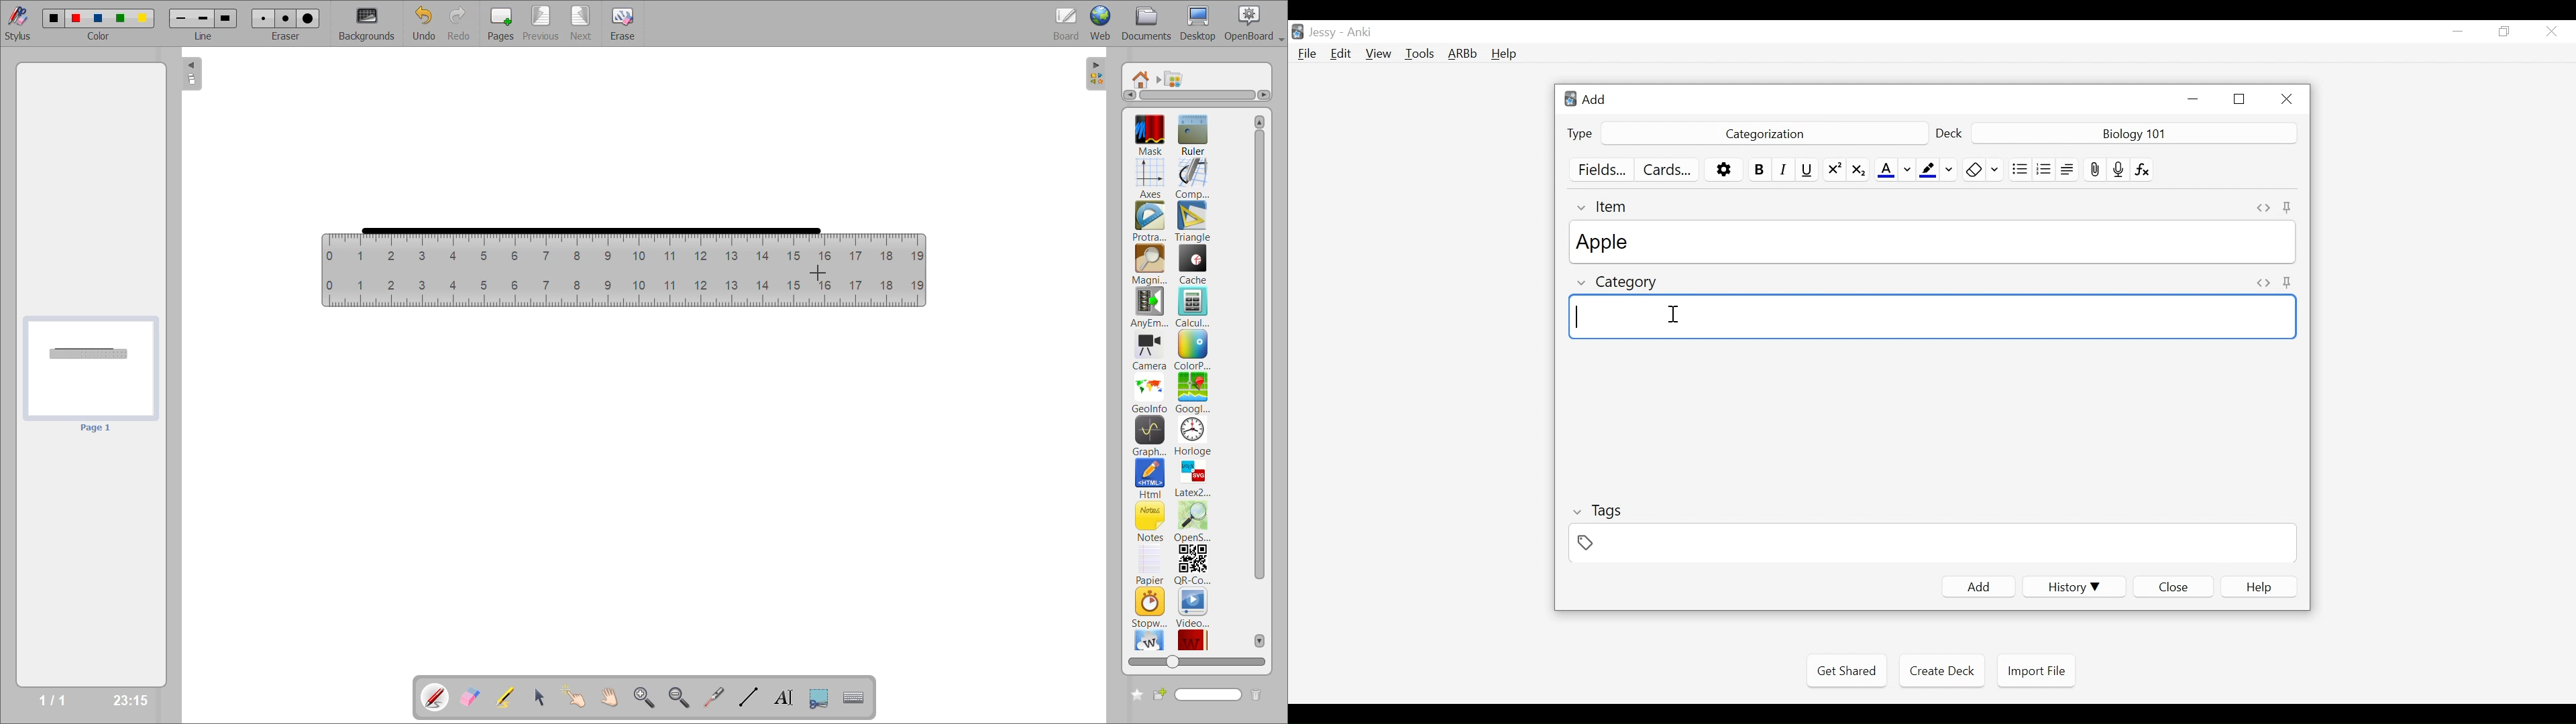 The width and height of the screenshot is (2576, 728). I want to click on Anki Desktop icon, so click(1297, 32).